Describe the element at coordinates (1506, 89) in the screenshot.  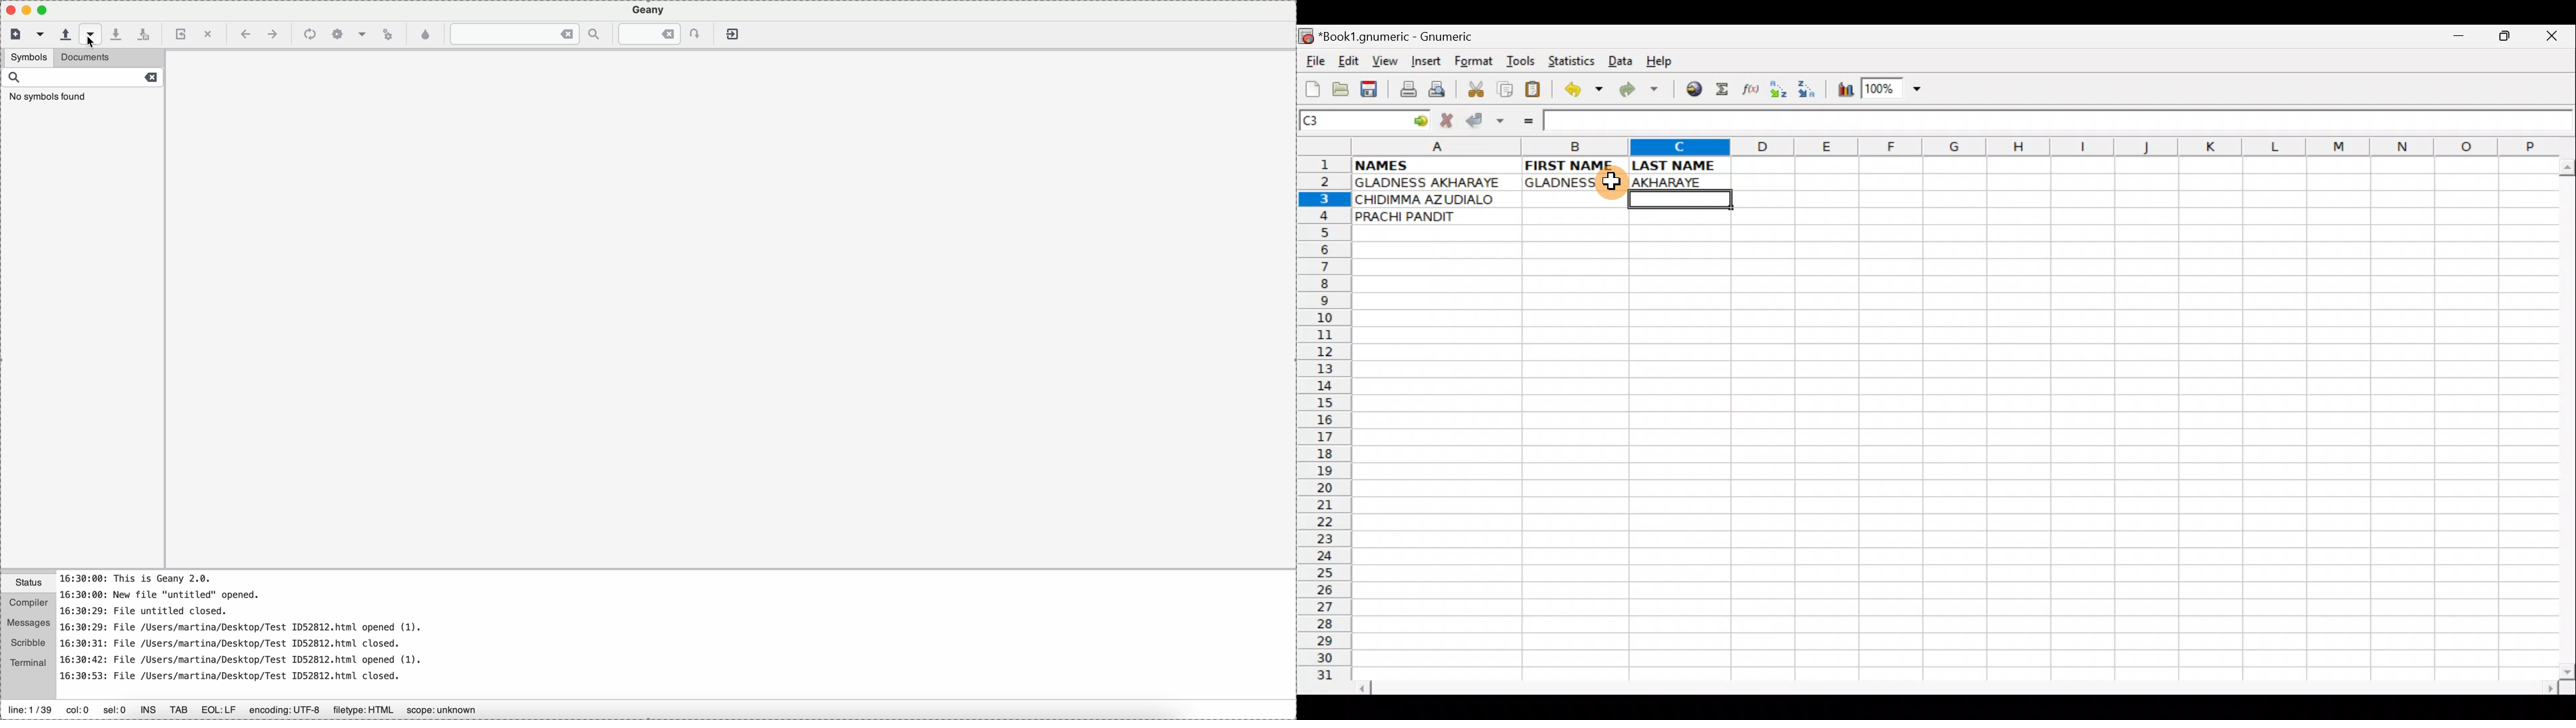
I see `Copy selection` at that location.